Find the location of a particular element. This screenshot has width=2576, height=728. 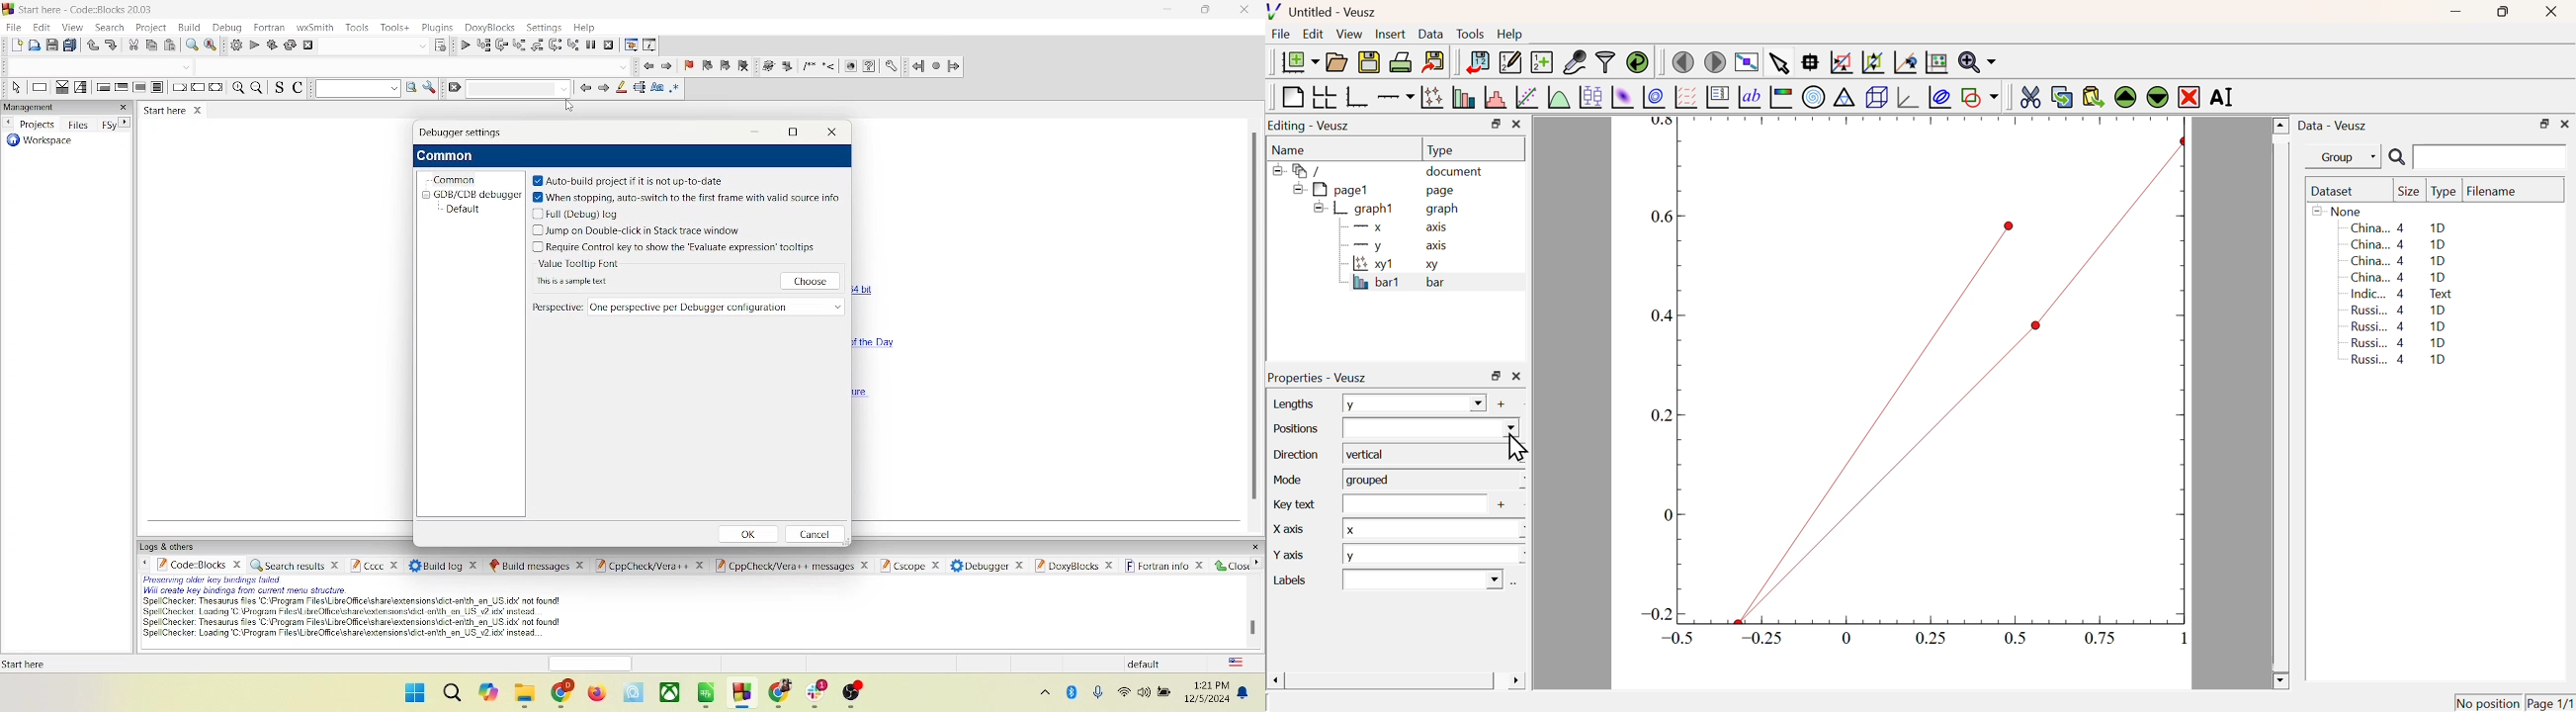

text search is located at coordinates (354, 88).